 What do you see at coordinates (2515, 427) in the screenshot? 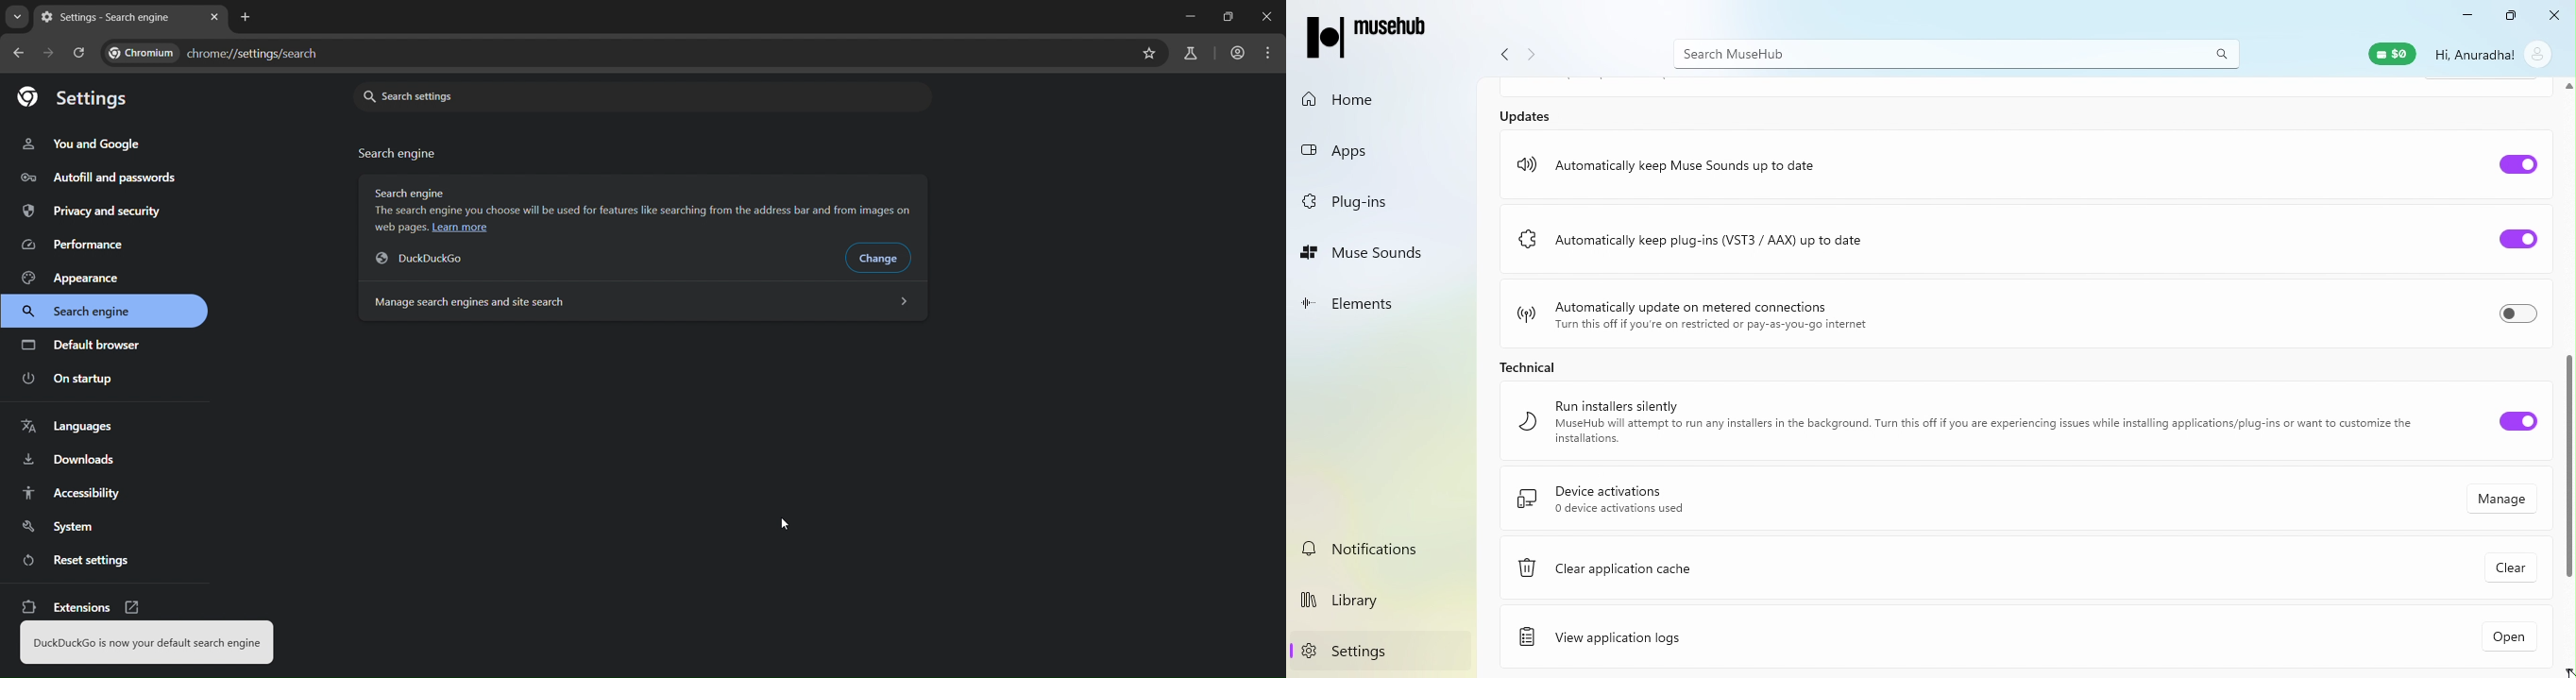
I see `Toggle` at bounding box center [2515, 427].